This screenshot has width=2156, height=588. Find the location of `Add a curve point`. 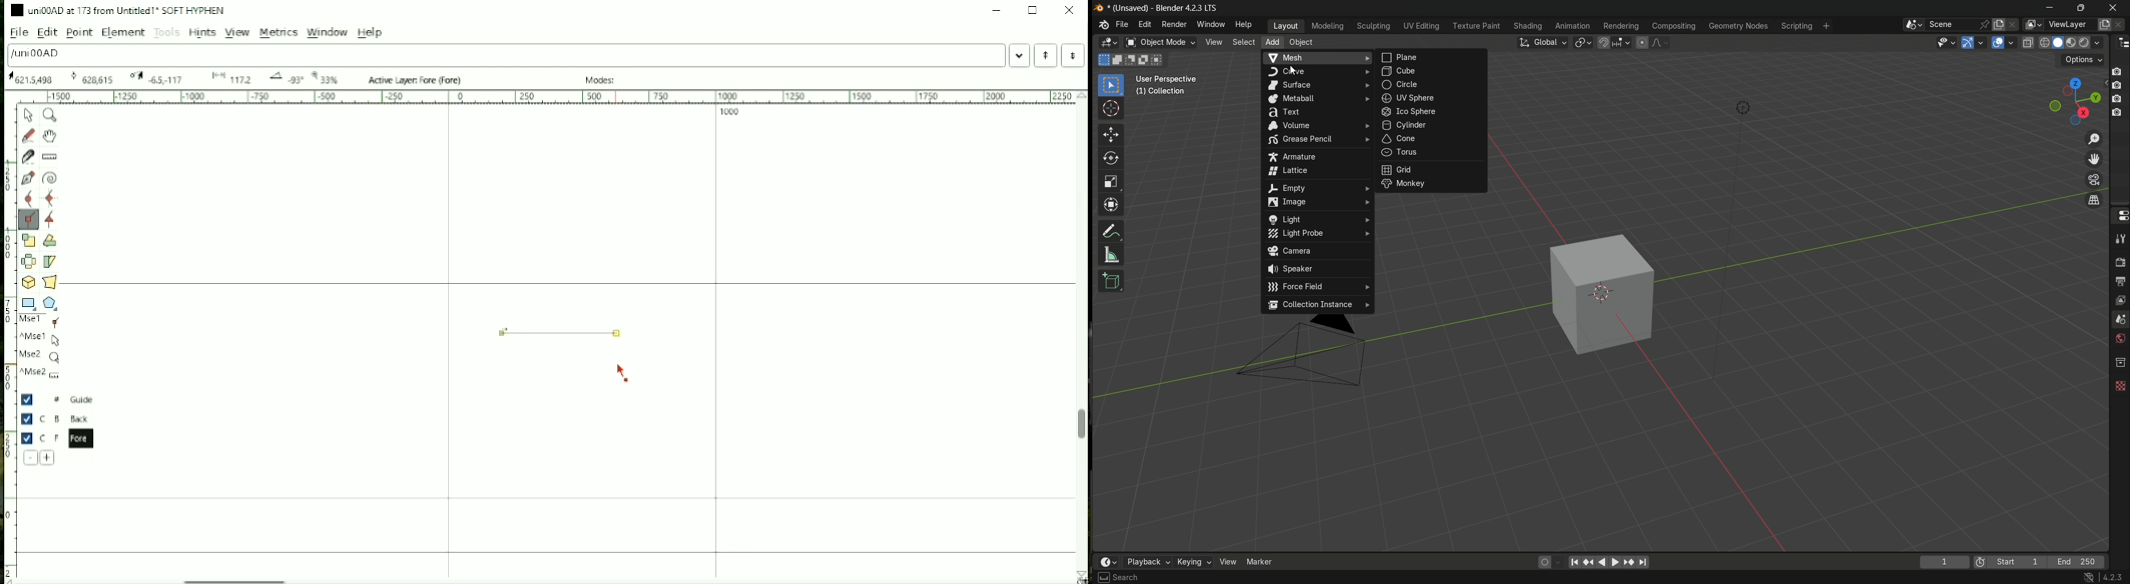

Add a curve point is located at coordinates (28, 198).